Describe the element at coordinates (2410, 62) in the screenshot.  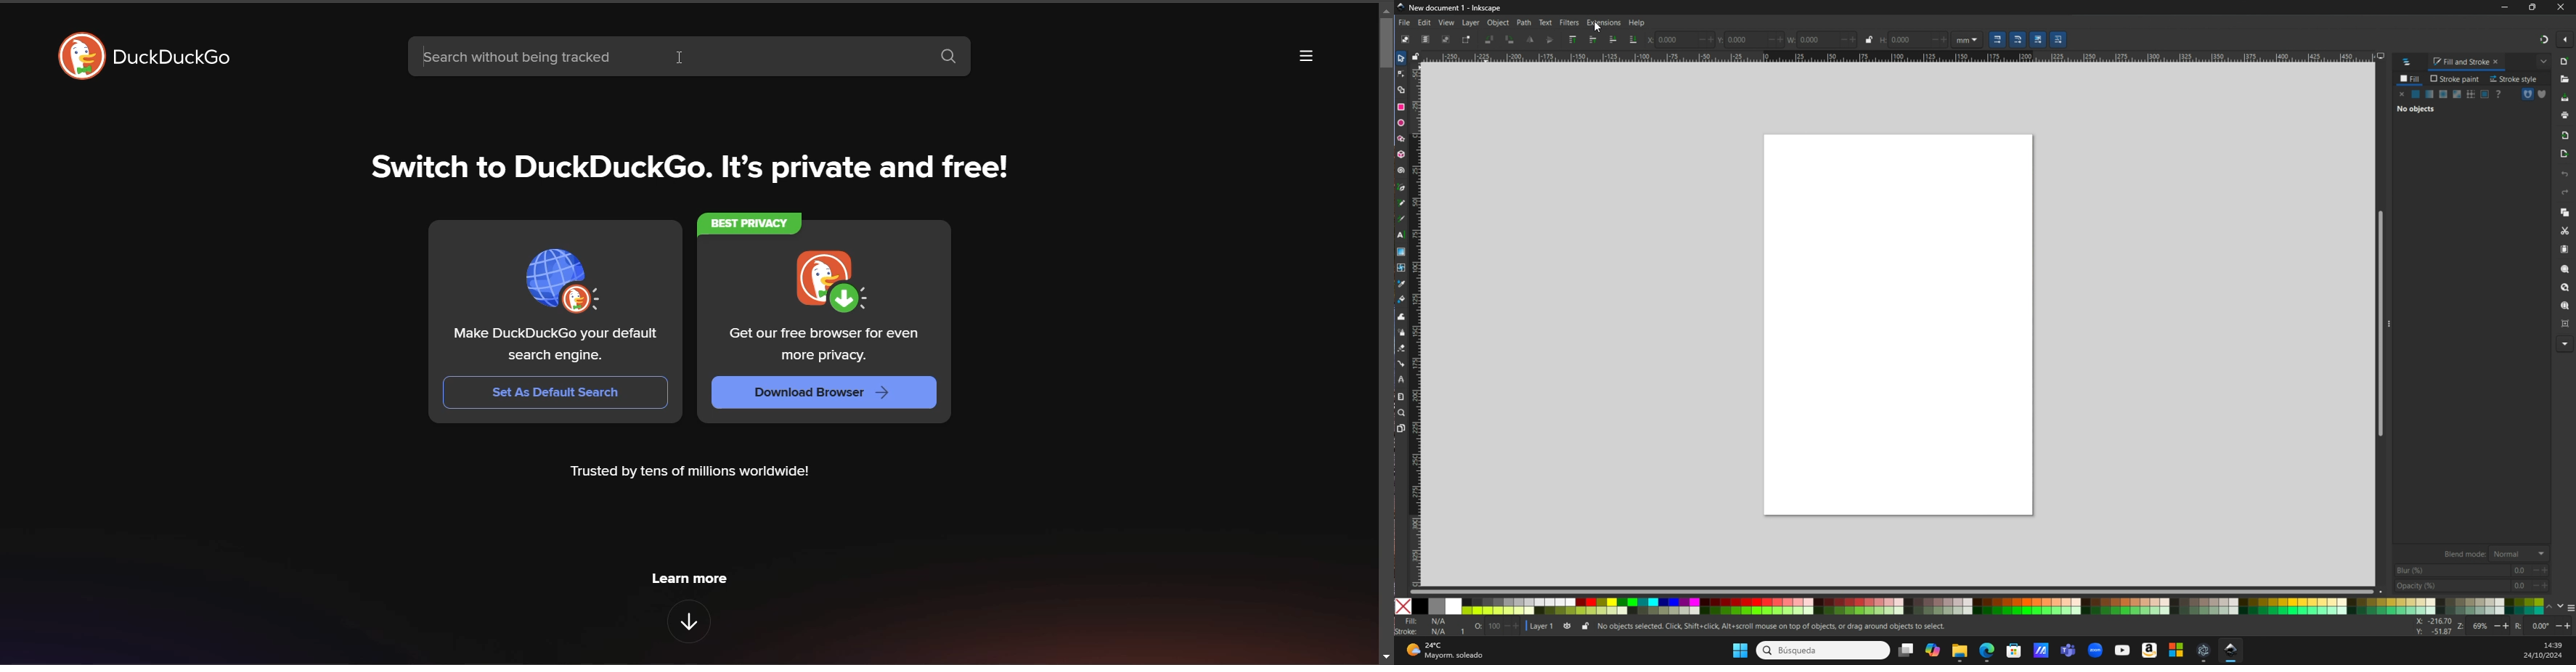
I see `Logo` at that location.